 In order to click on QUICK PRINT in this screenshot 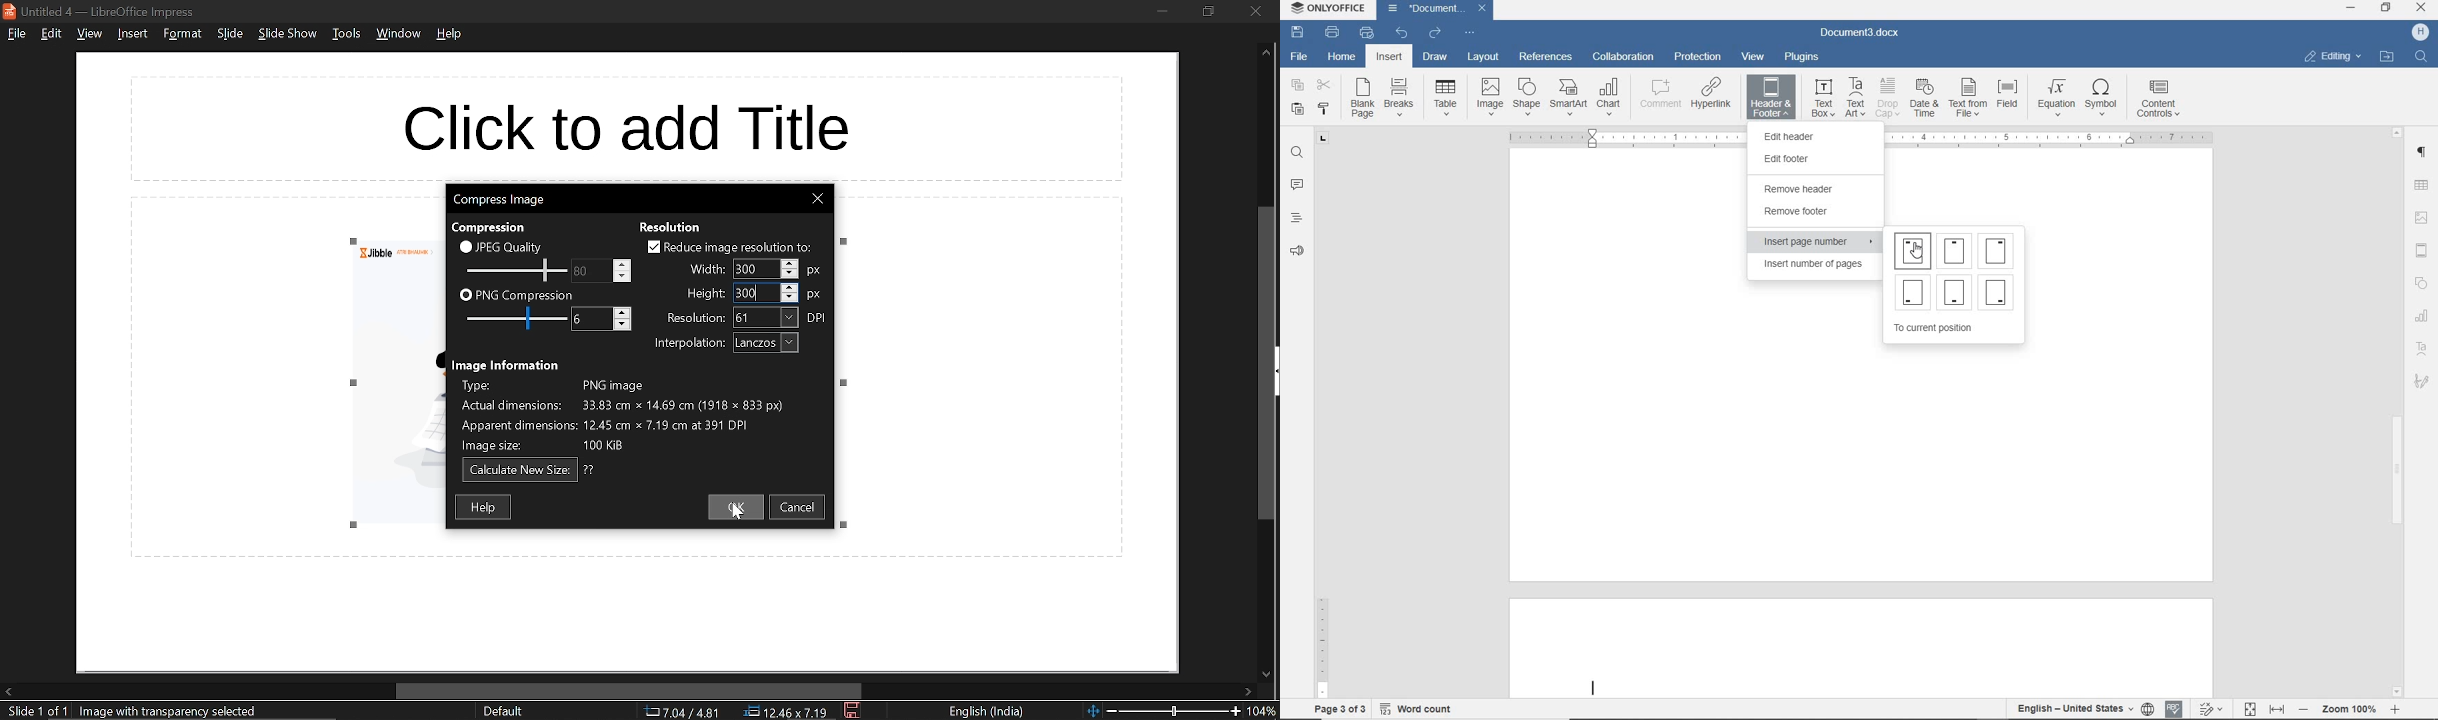, I will do `click(1369, 33)`.